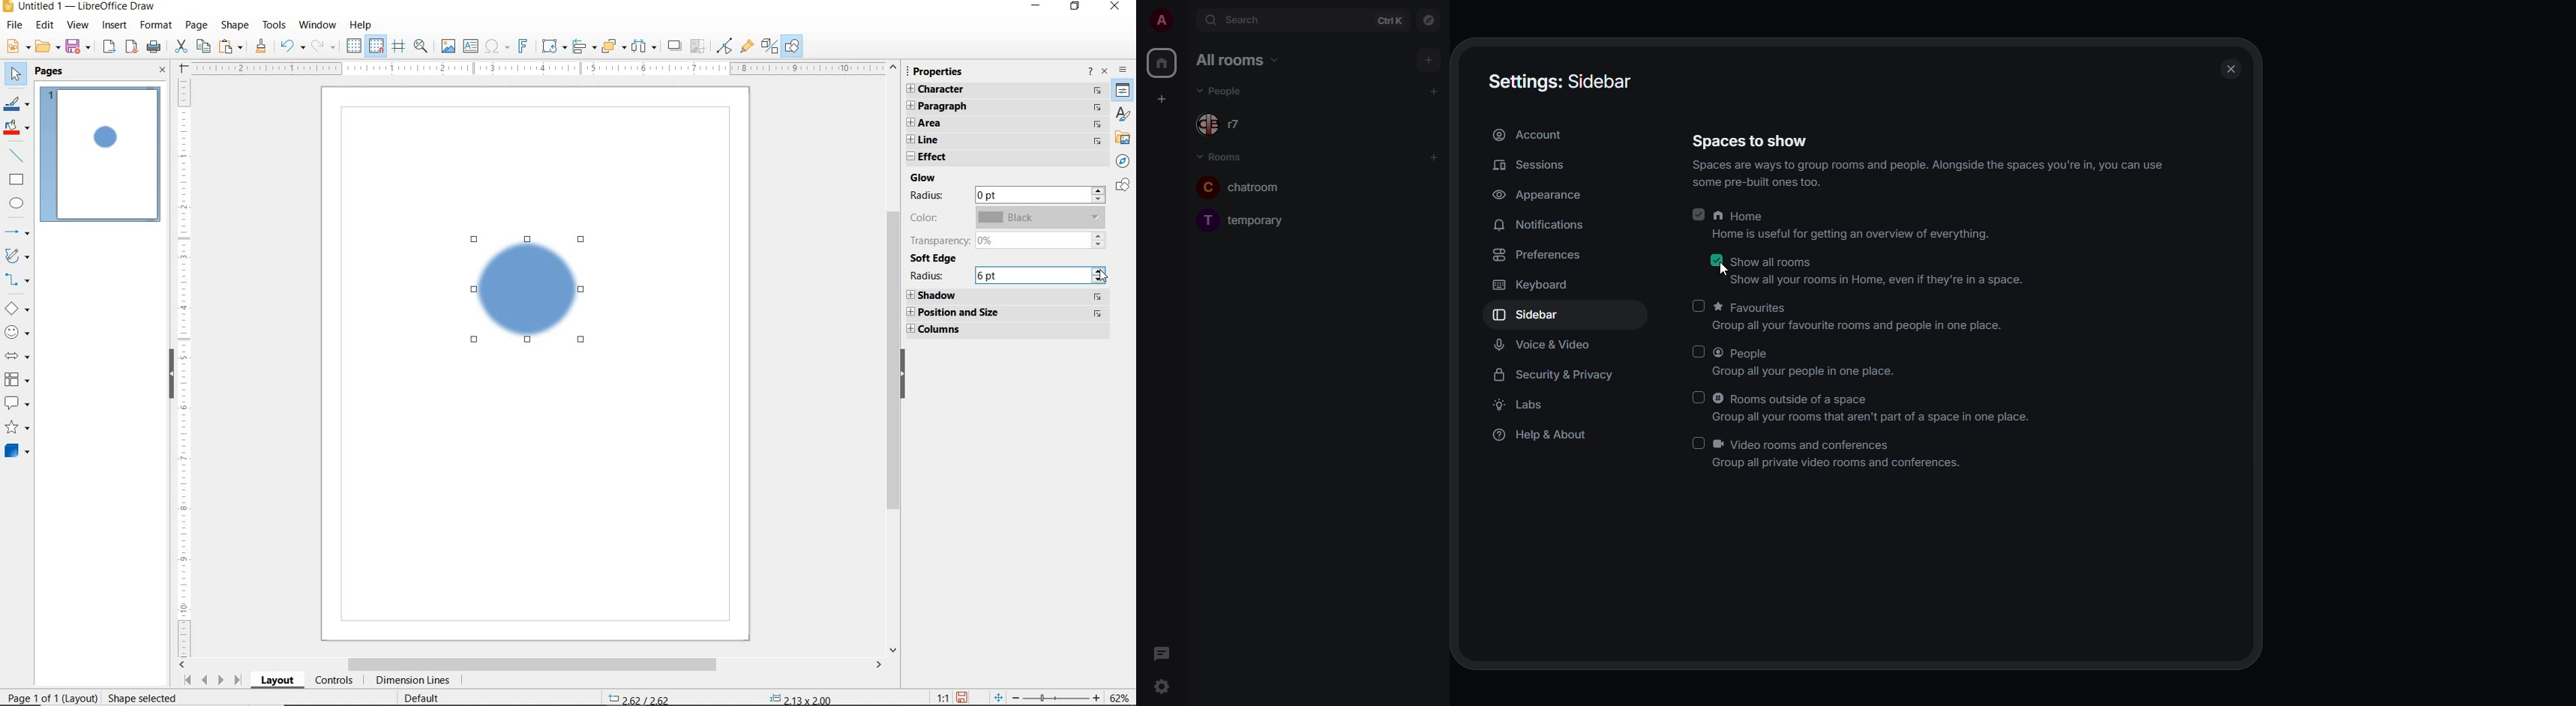 The width and height of the screenshot is (2576, 728). Describe the element at coordinates (109, 47) in the screenshot. I see `EXORT` at that location.